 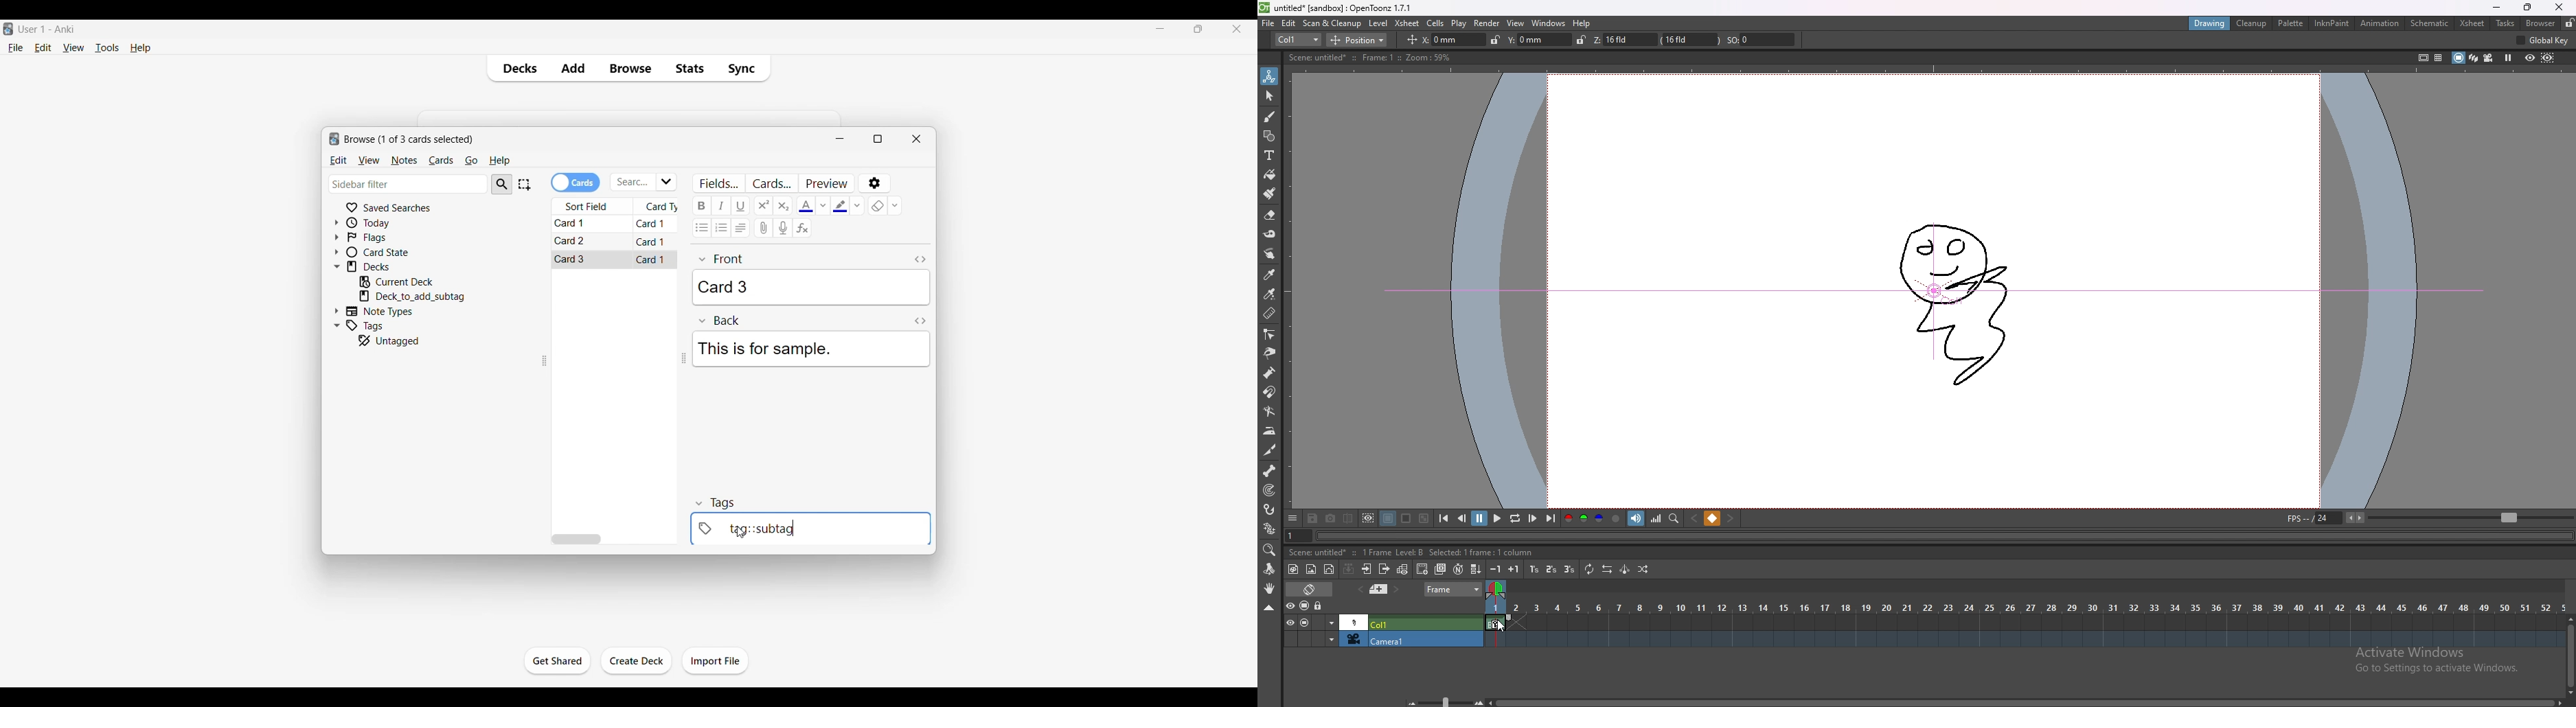 What do you see at coordinates (895, 206) in the screenshot?
I see `Remove formatting options` at bounding box center [895, 206].